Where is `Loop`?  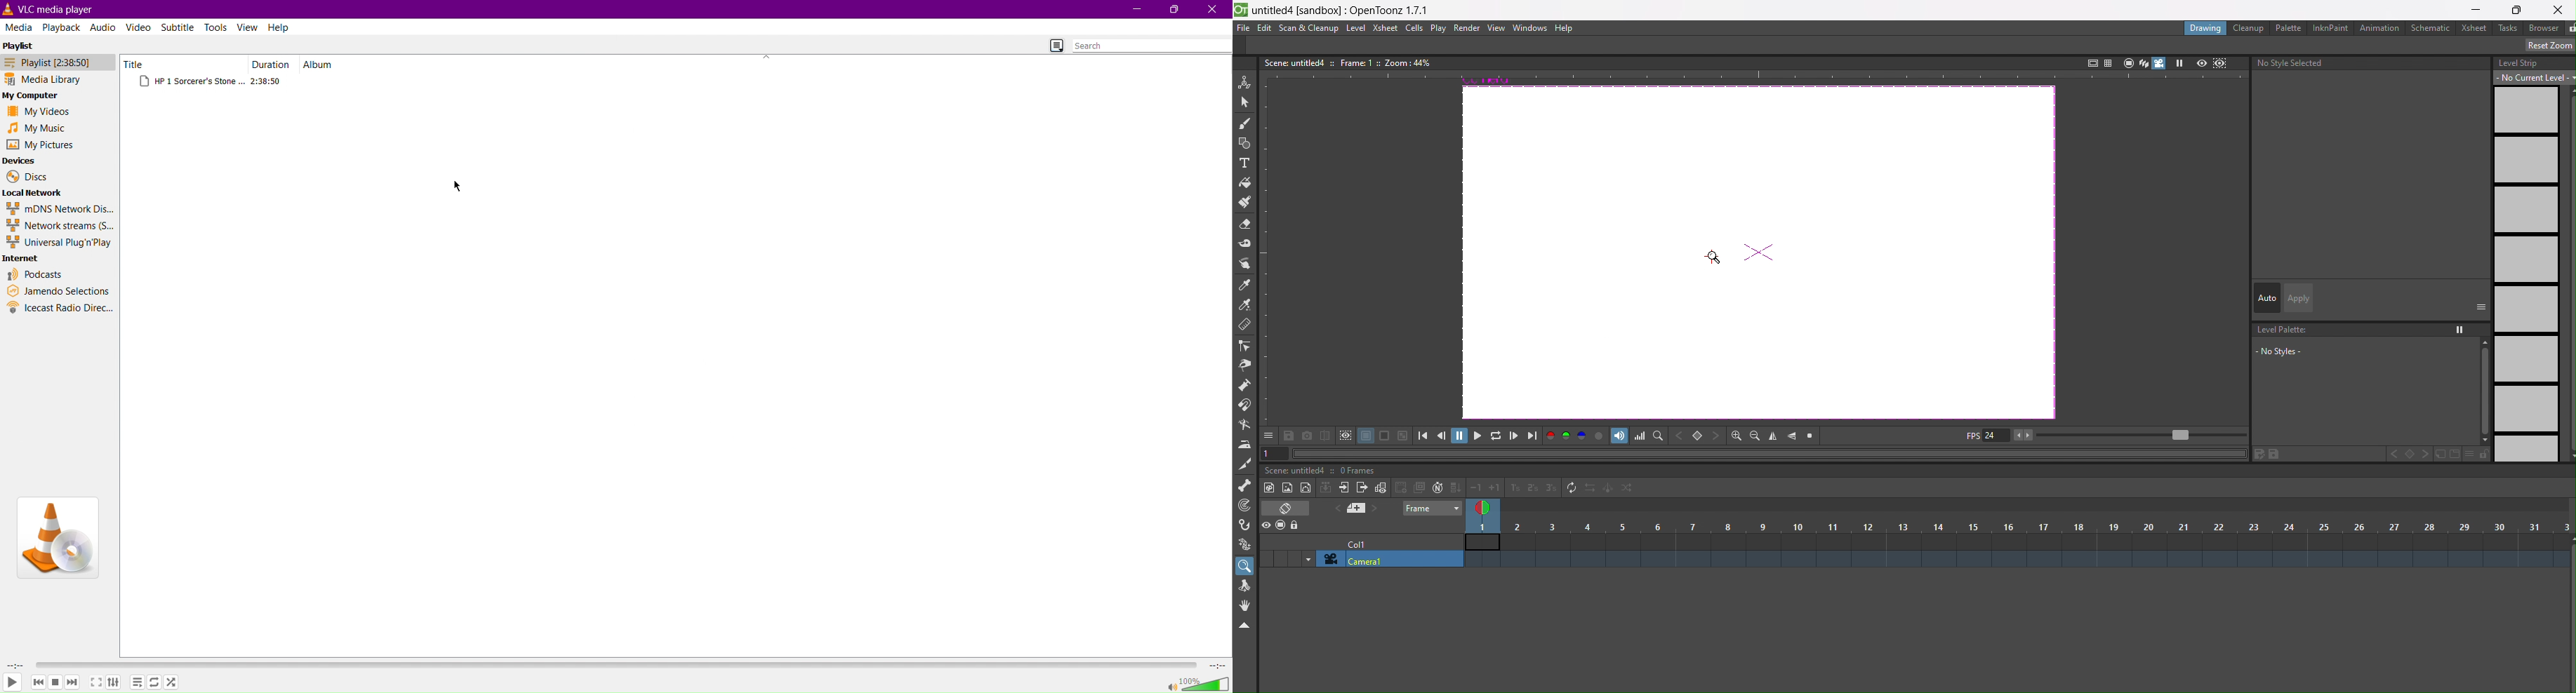 Loop is located at coordinates (153, 683).